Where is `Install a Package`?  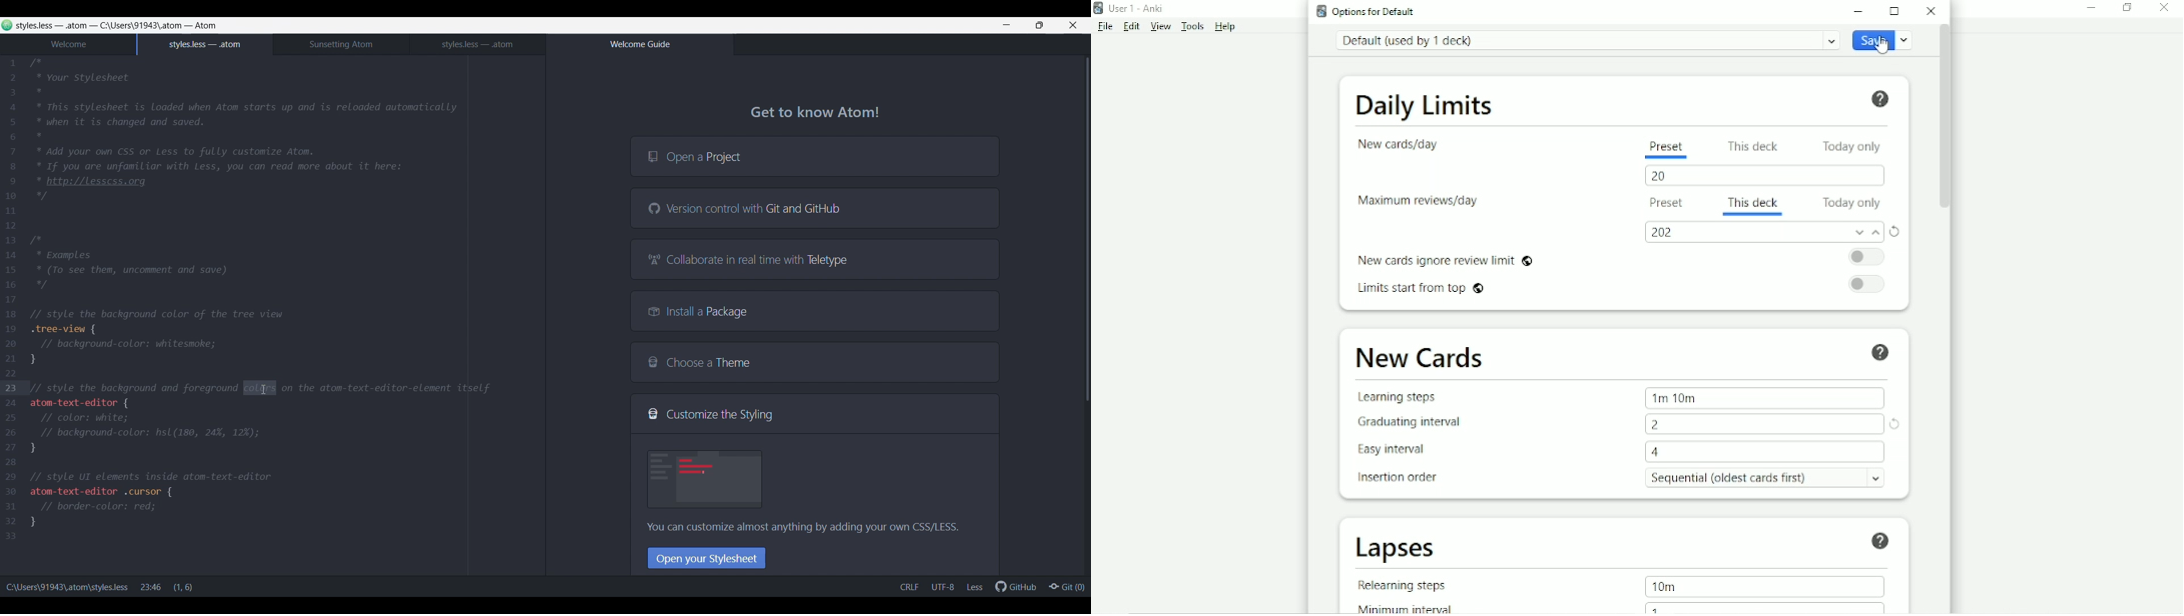
Install a Package is located at coordinates (815, 310).